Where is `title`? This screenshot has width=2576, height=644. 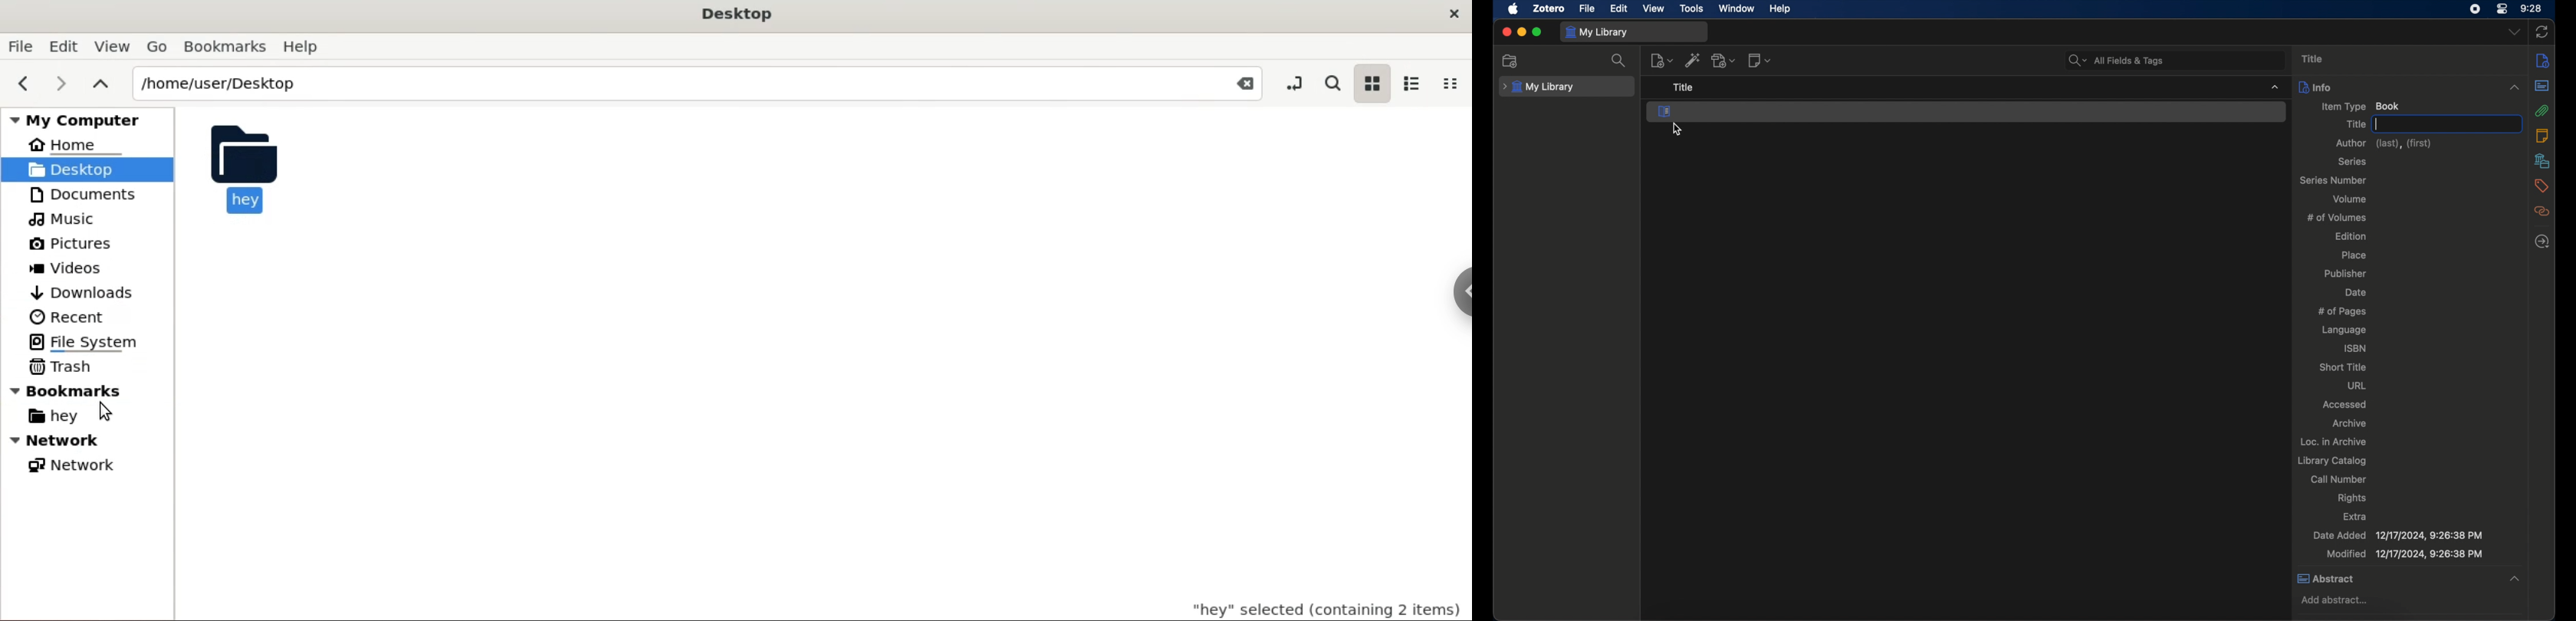 title is located at coordinates (1683, 87).